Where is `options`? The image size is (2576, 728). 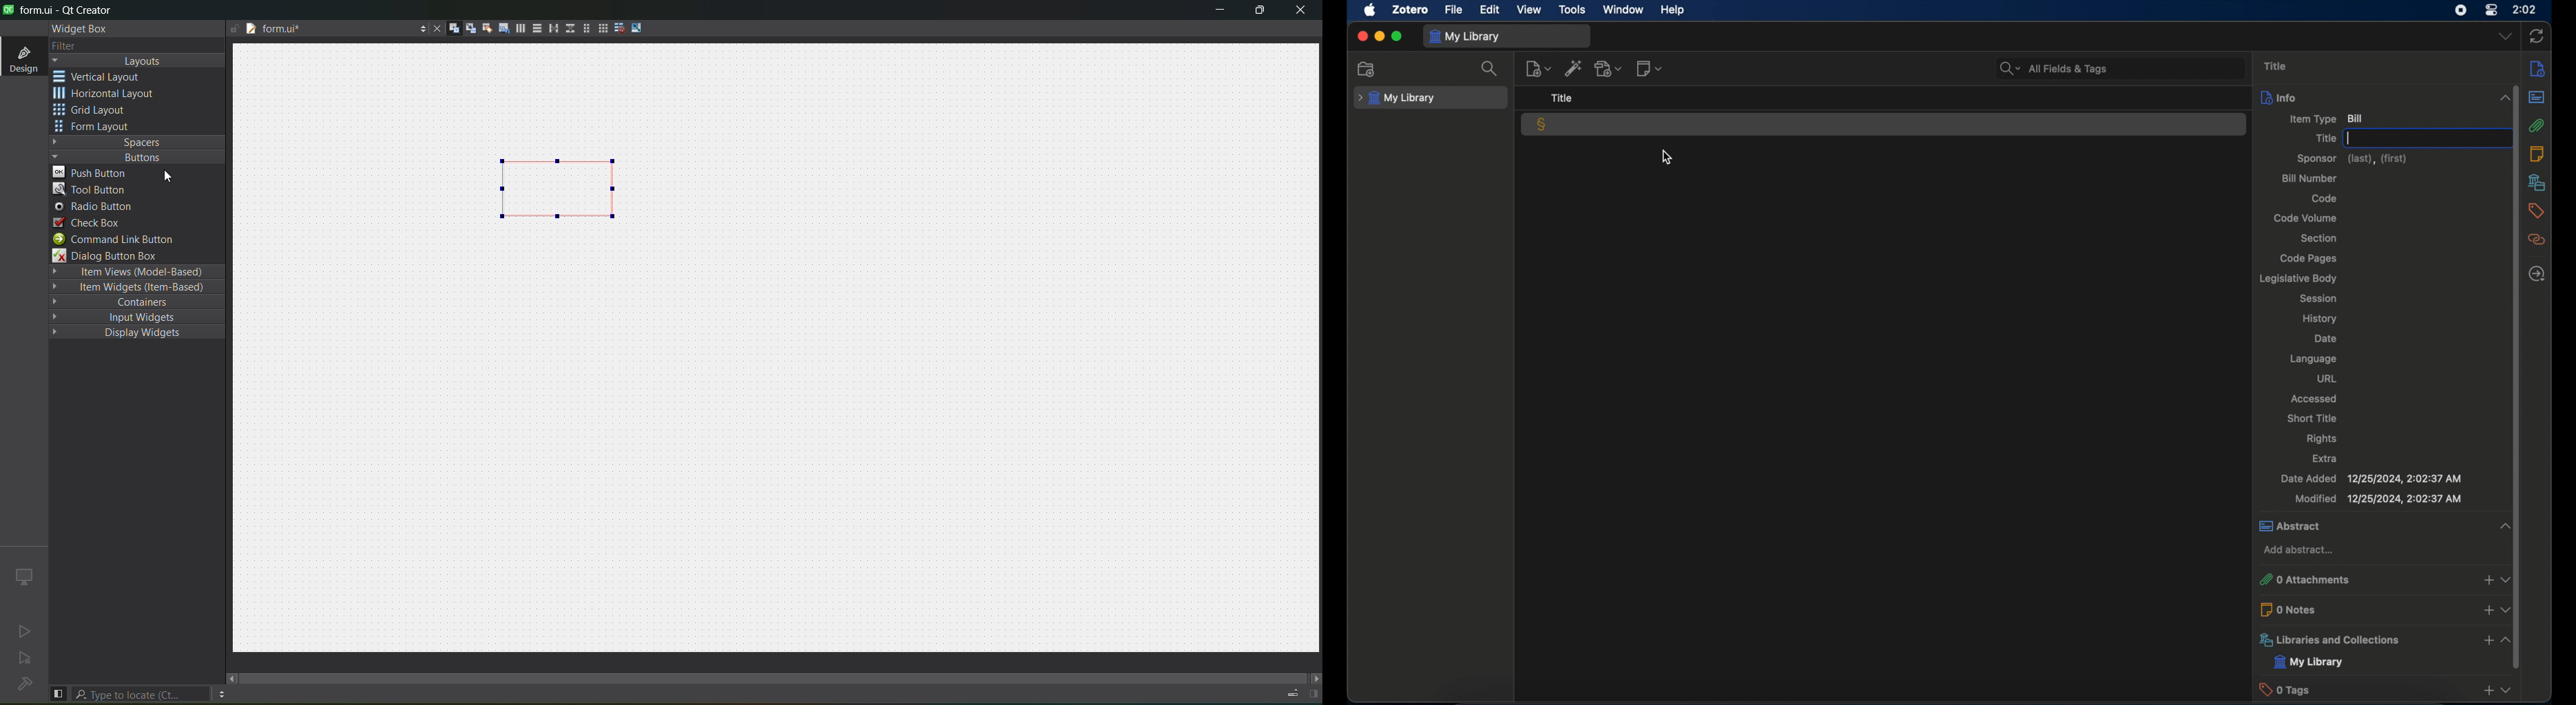
options is located at coordinates (221, 694).